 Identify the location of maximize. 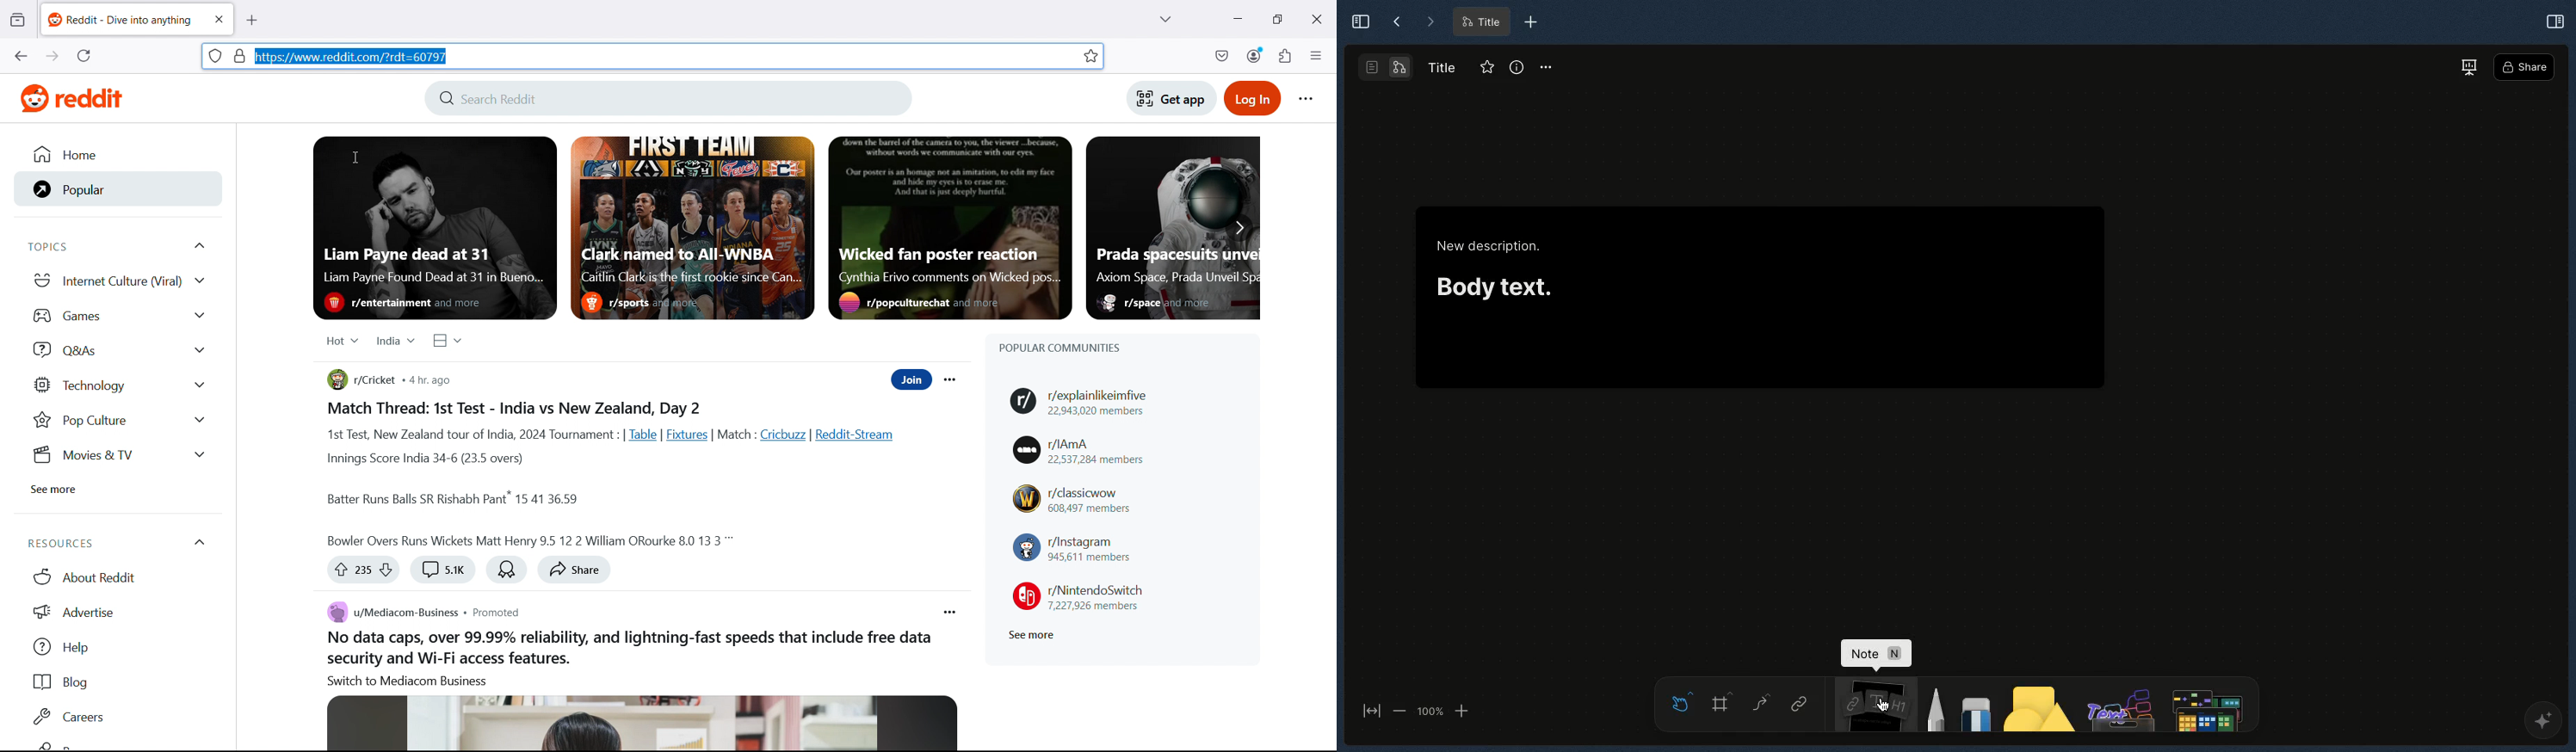
(1277, 17).